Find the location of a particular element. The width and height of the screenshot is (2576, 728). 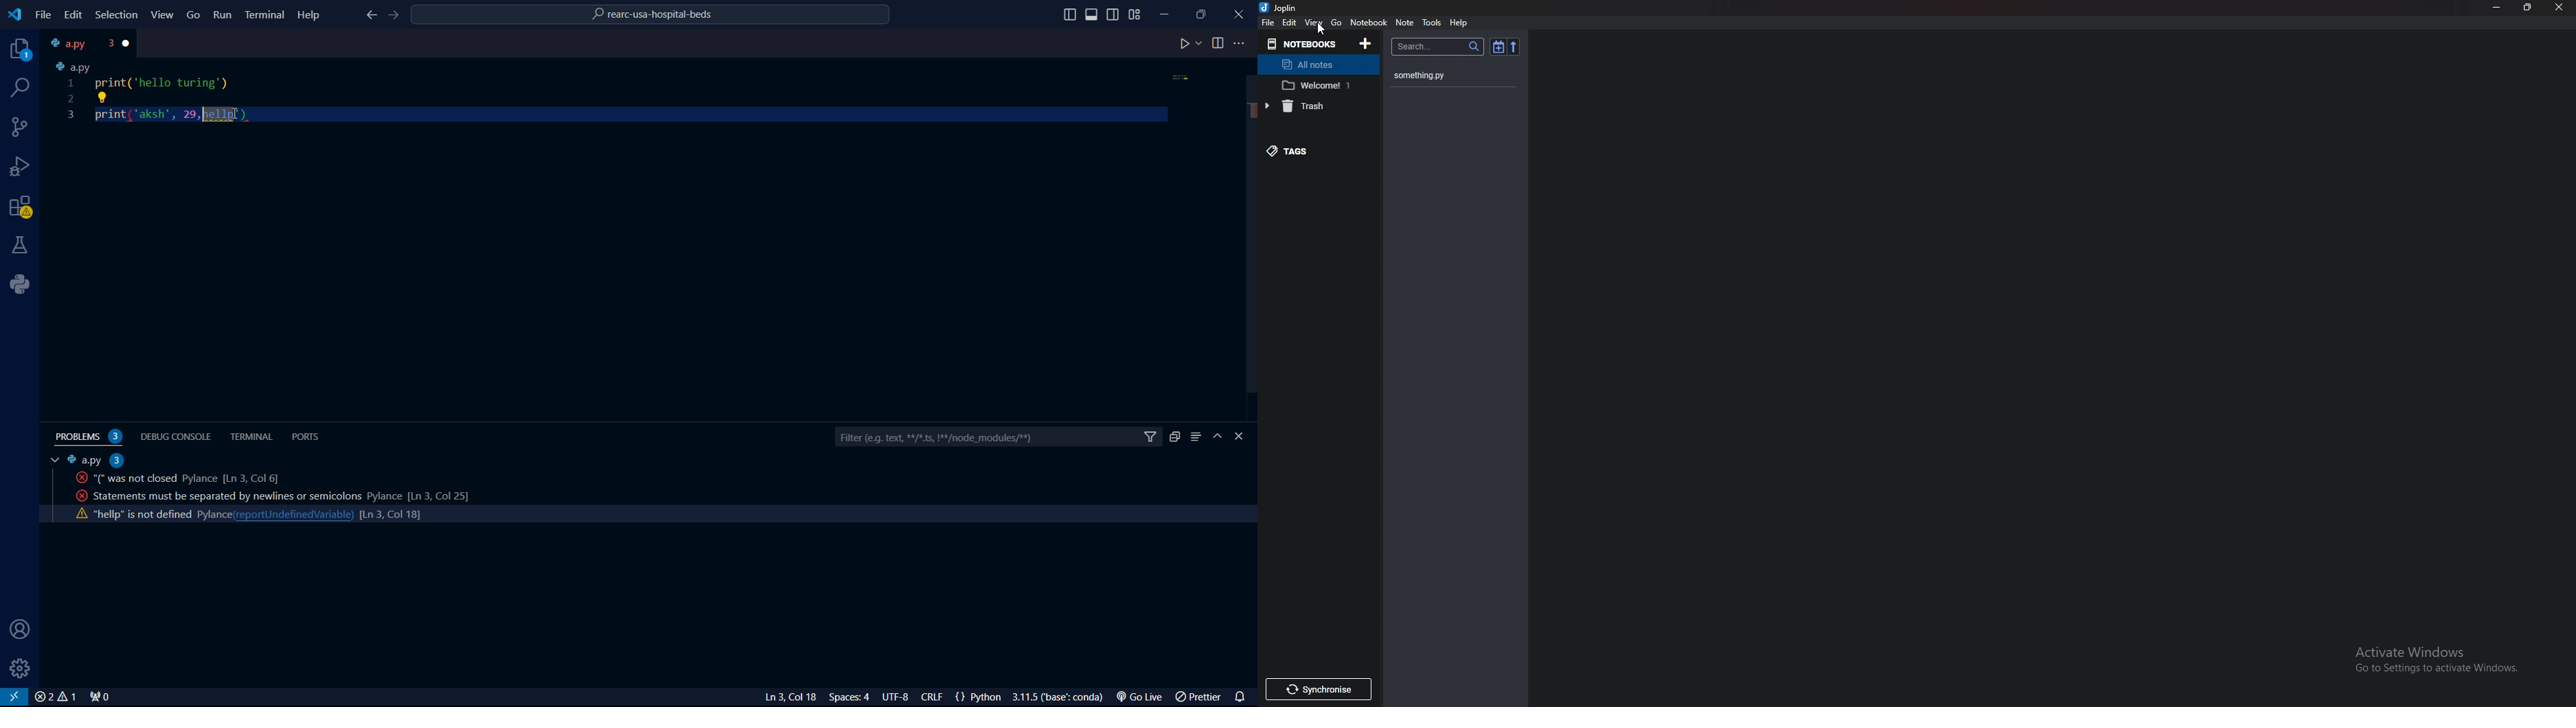

Minimize is located at coordinates (2498, 8).